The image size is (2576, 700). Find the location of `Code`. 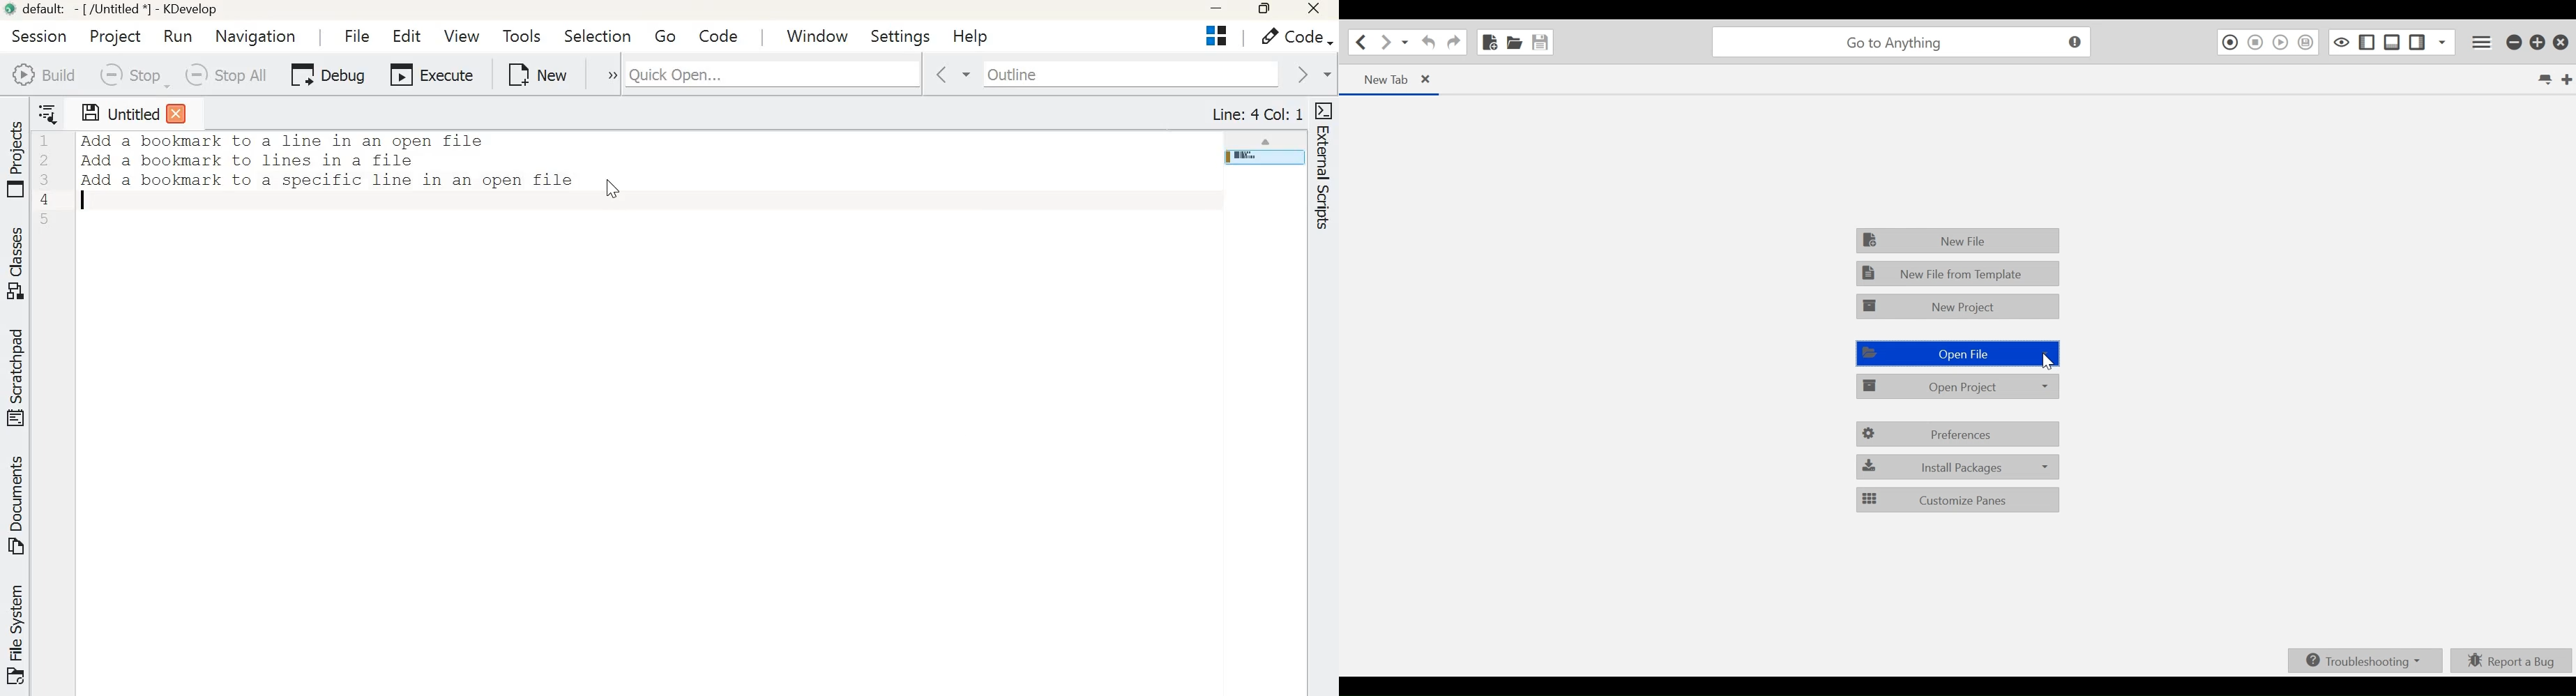

Code is located at coordinates (1296, 37).